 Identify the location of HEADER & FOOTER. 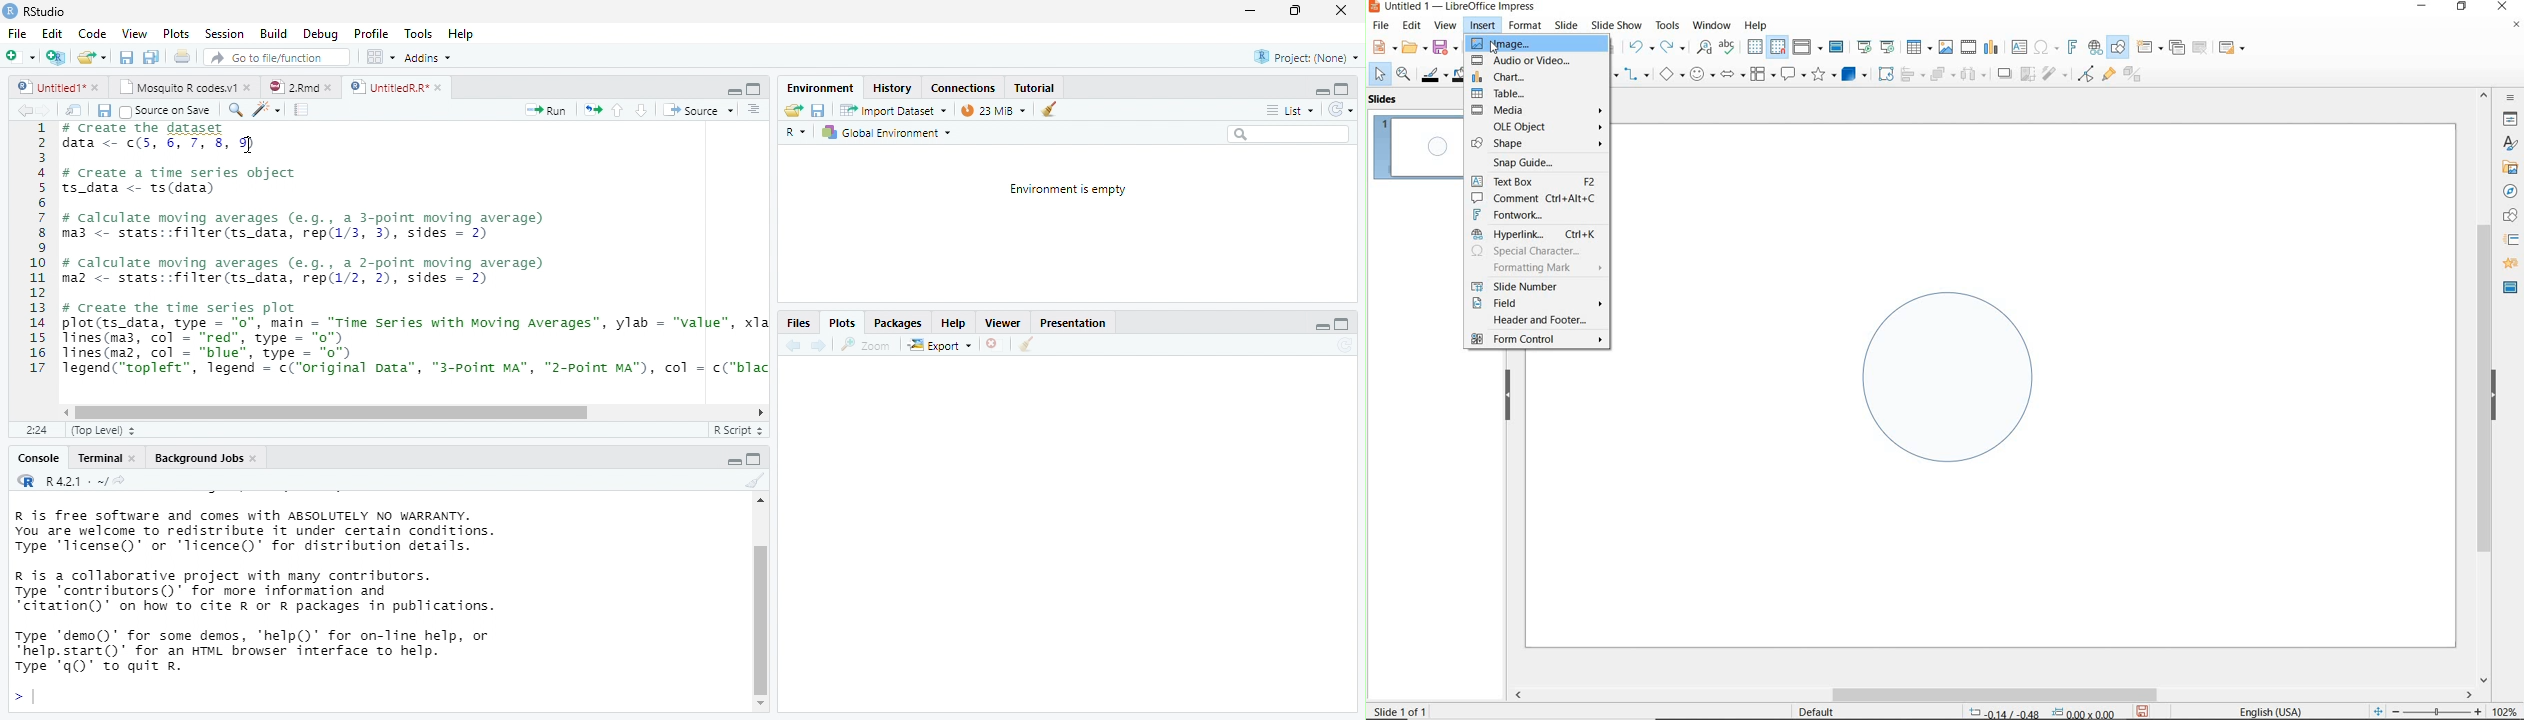
(1534, 321).